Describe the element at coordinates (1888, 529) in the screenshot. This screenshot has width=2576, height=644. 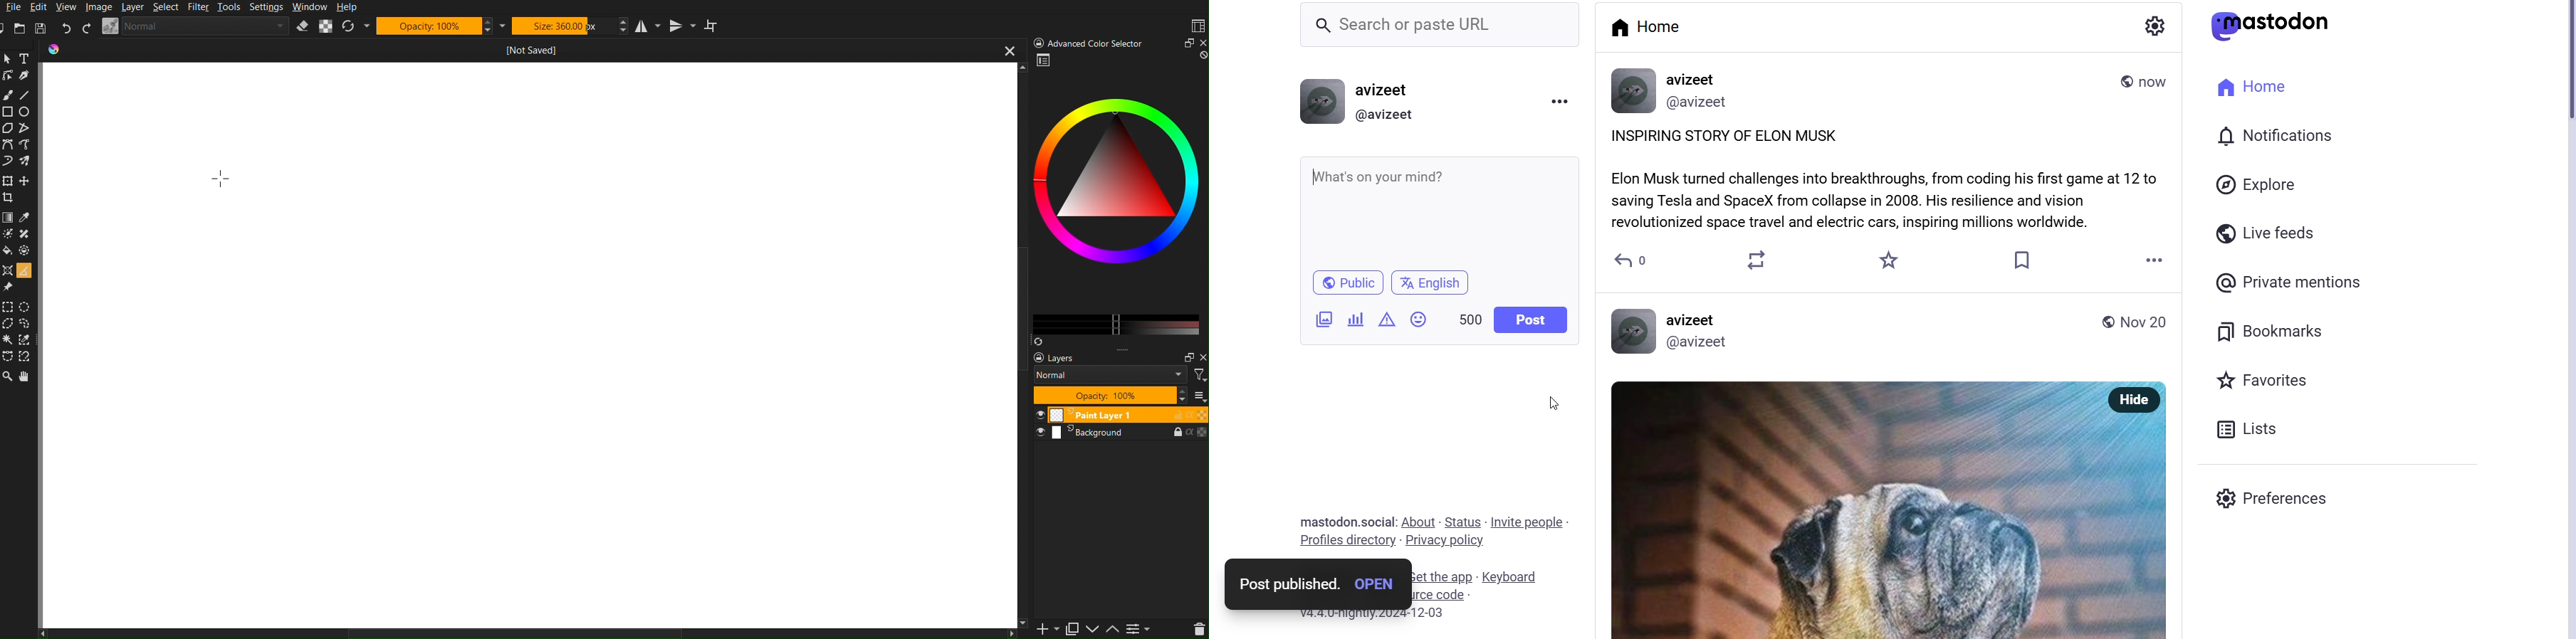
I see `Post` at that location.